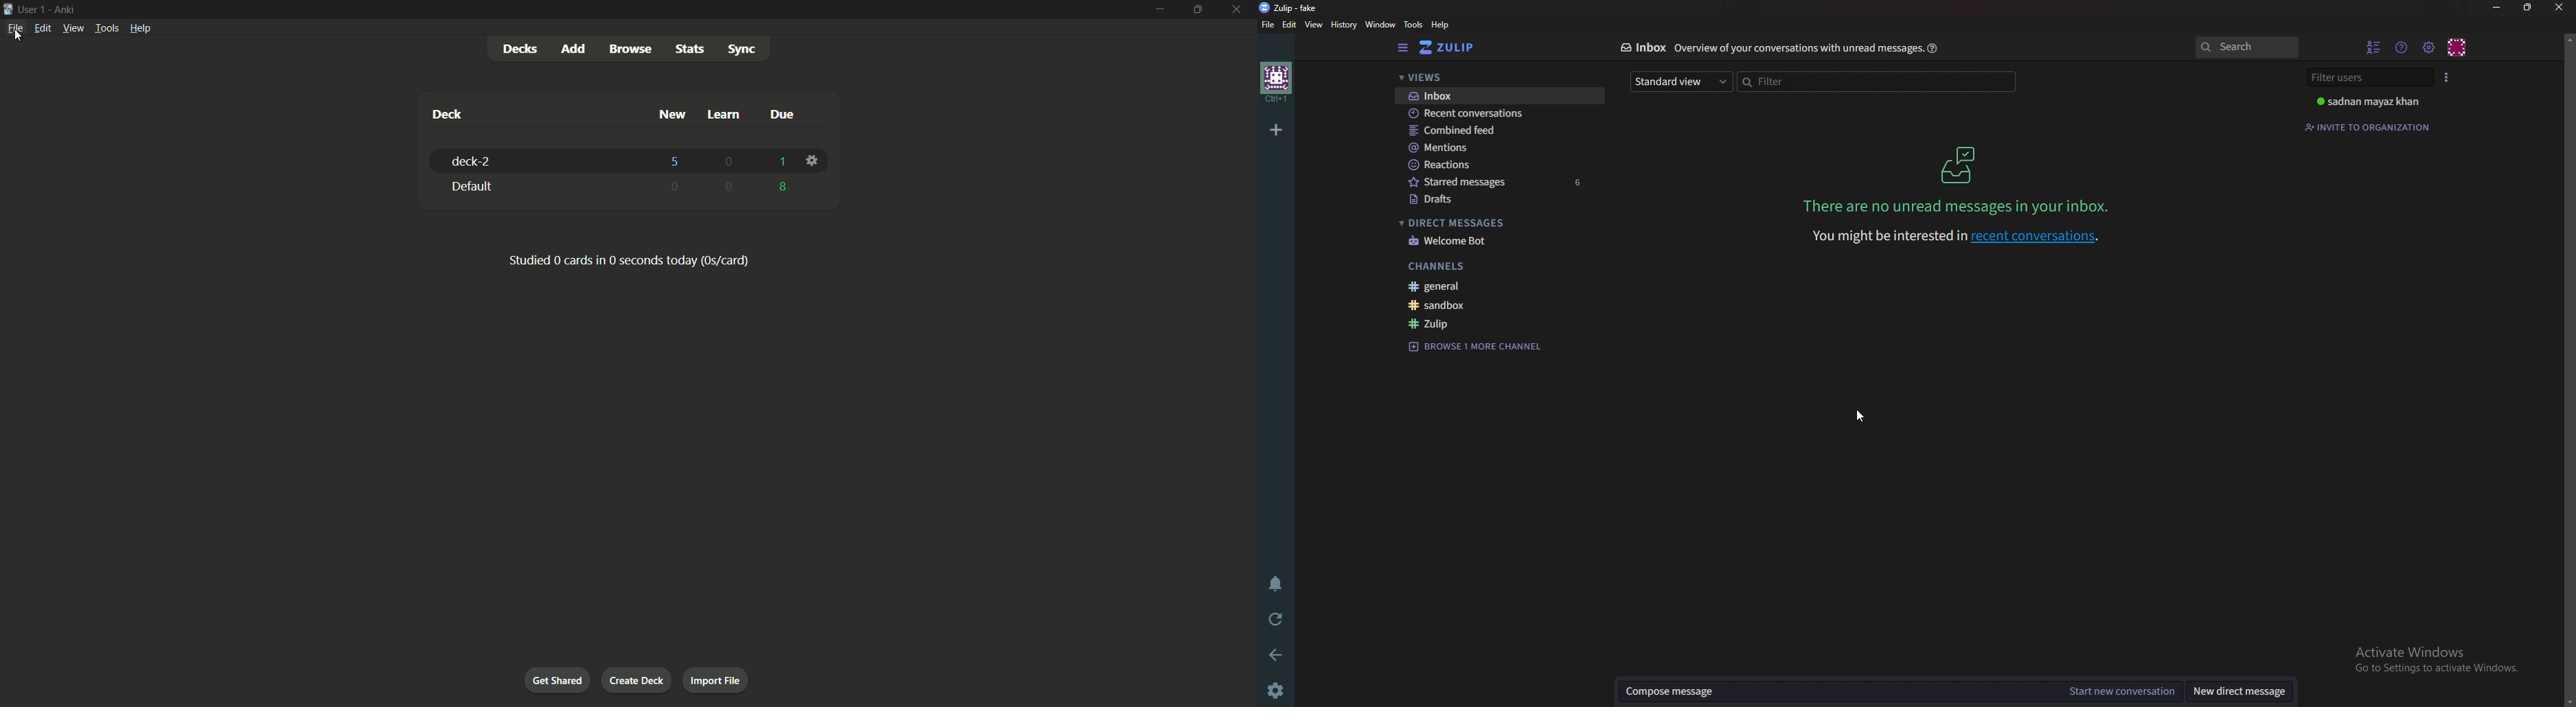 Image resolution: width=2576 pixels, height=728 pixels. Describe the element at coordinates (729, 163) in the screenshot. I see `0` at that location.